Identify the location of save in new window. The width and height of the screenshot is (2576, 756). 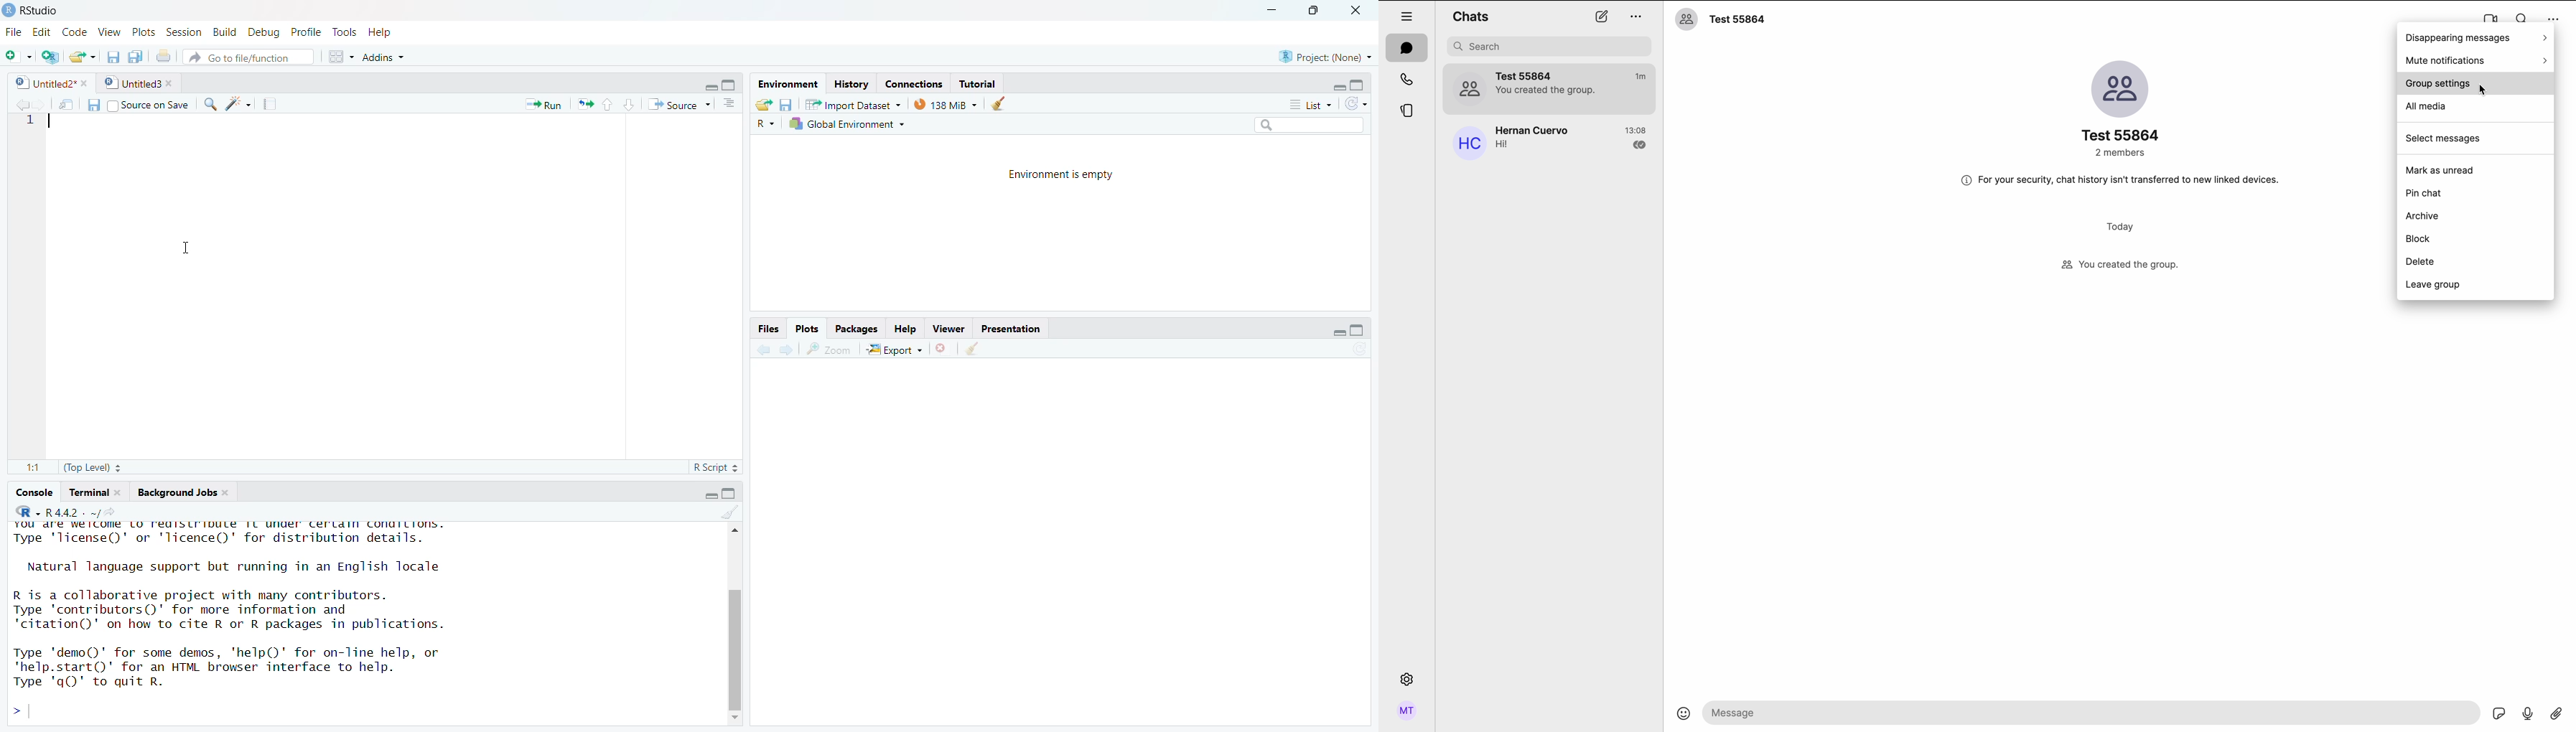
(61, 101).